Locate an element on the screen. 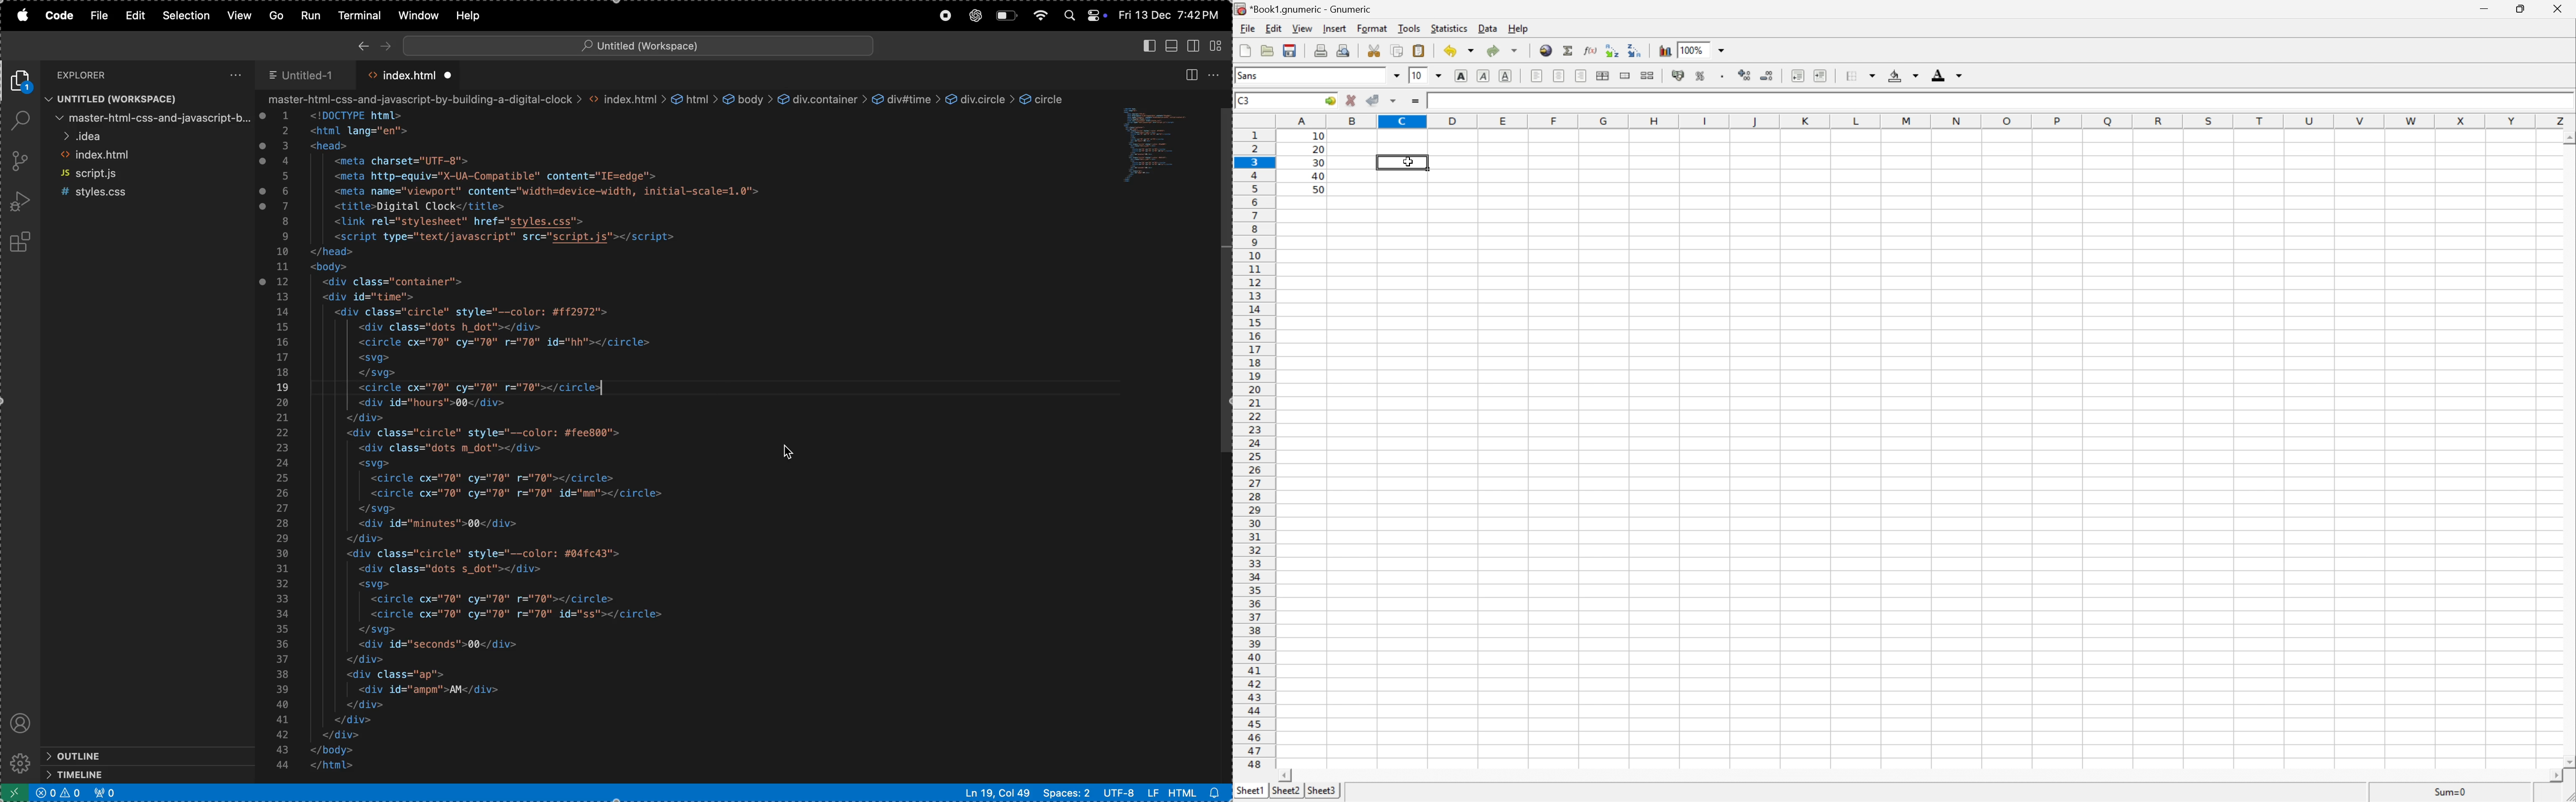 The height and width of the screenshot is (812, 2576). Format the selection as accounting is located at coordinates (1678, 73).